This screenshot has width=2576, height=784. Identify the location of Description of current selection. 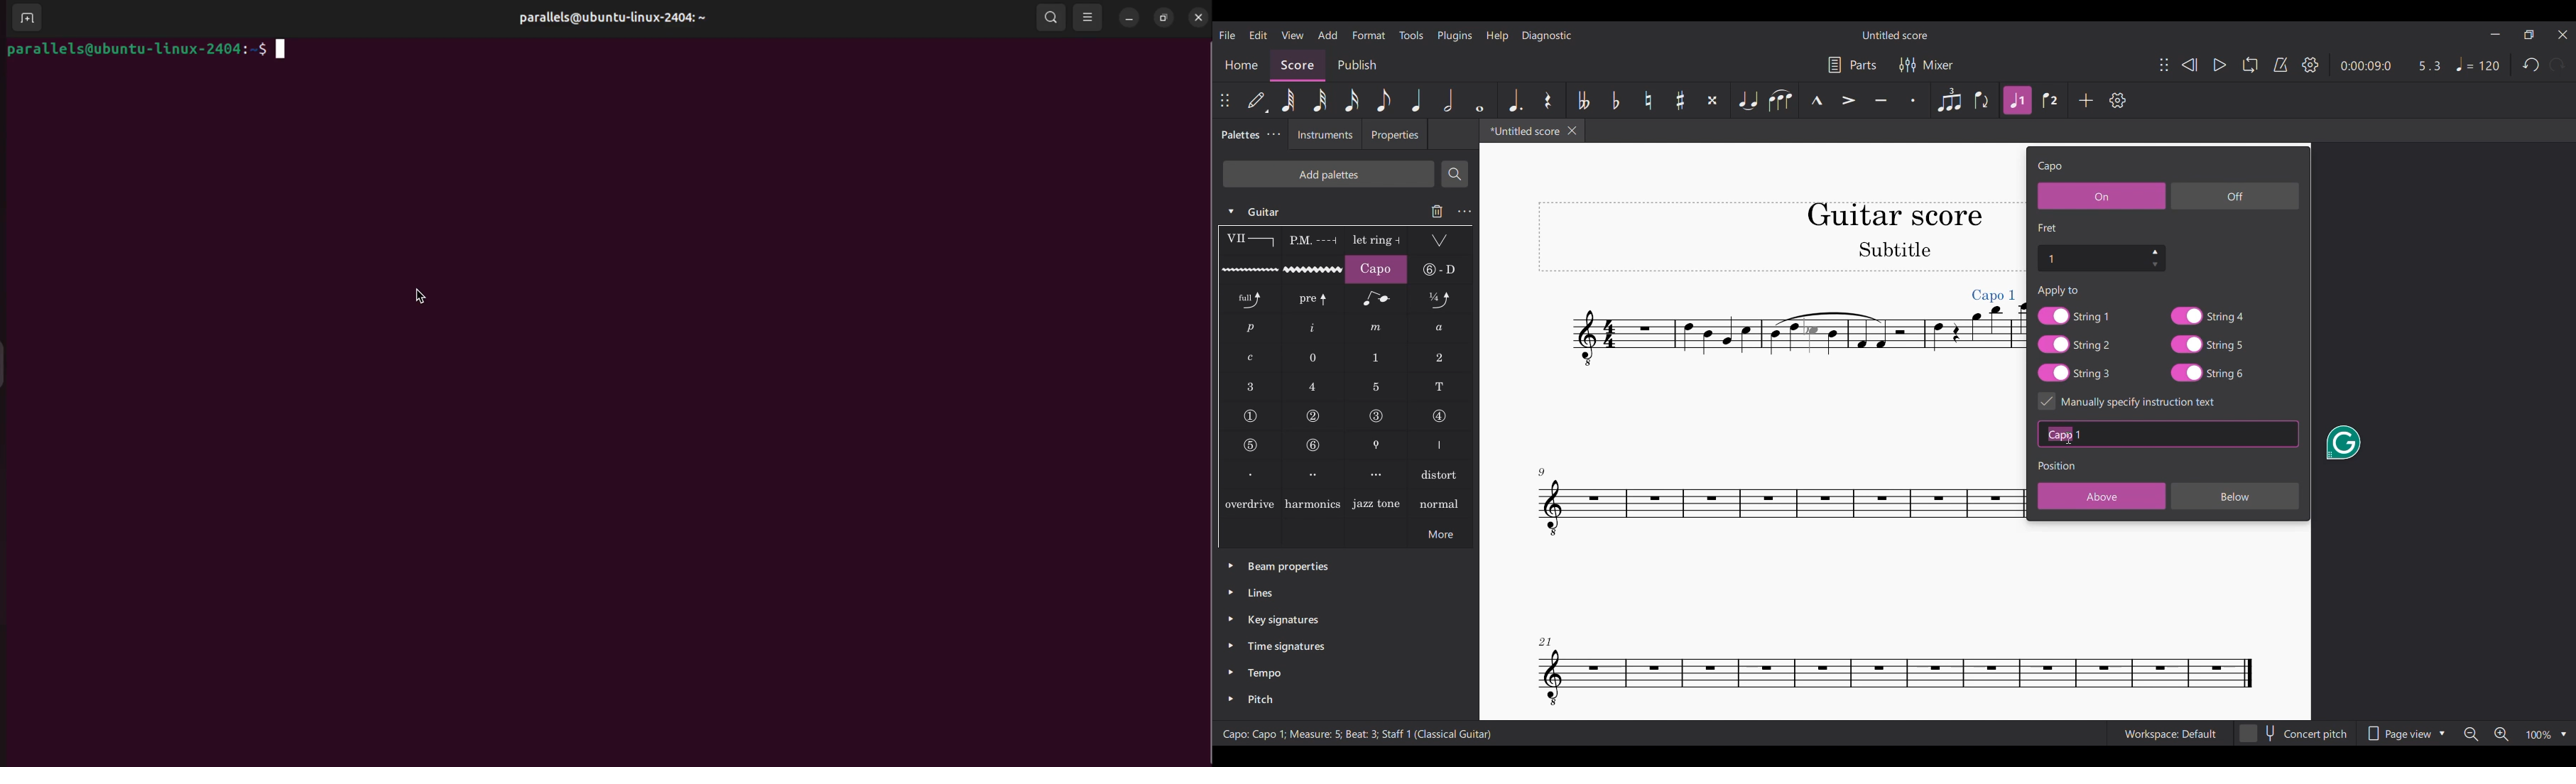
(1358, 734).